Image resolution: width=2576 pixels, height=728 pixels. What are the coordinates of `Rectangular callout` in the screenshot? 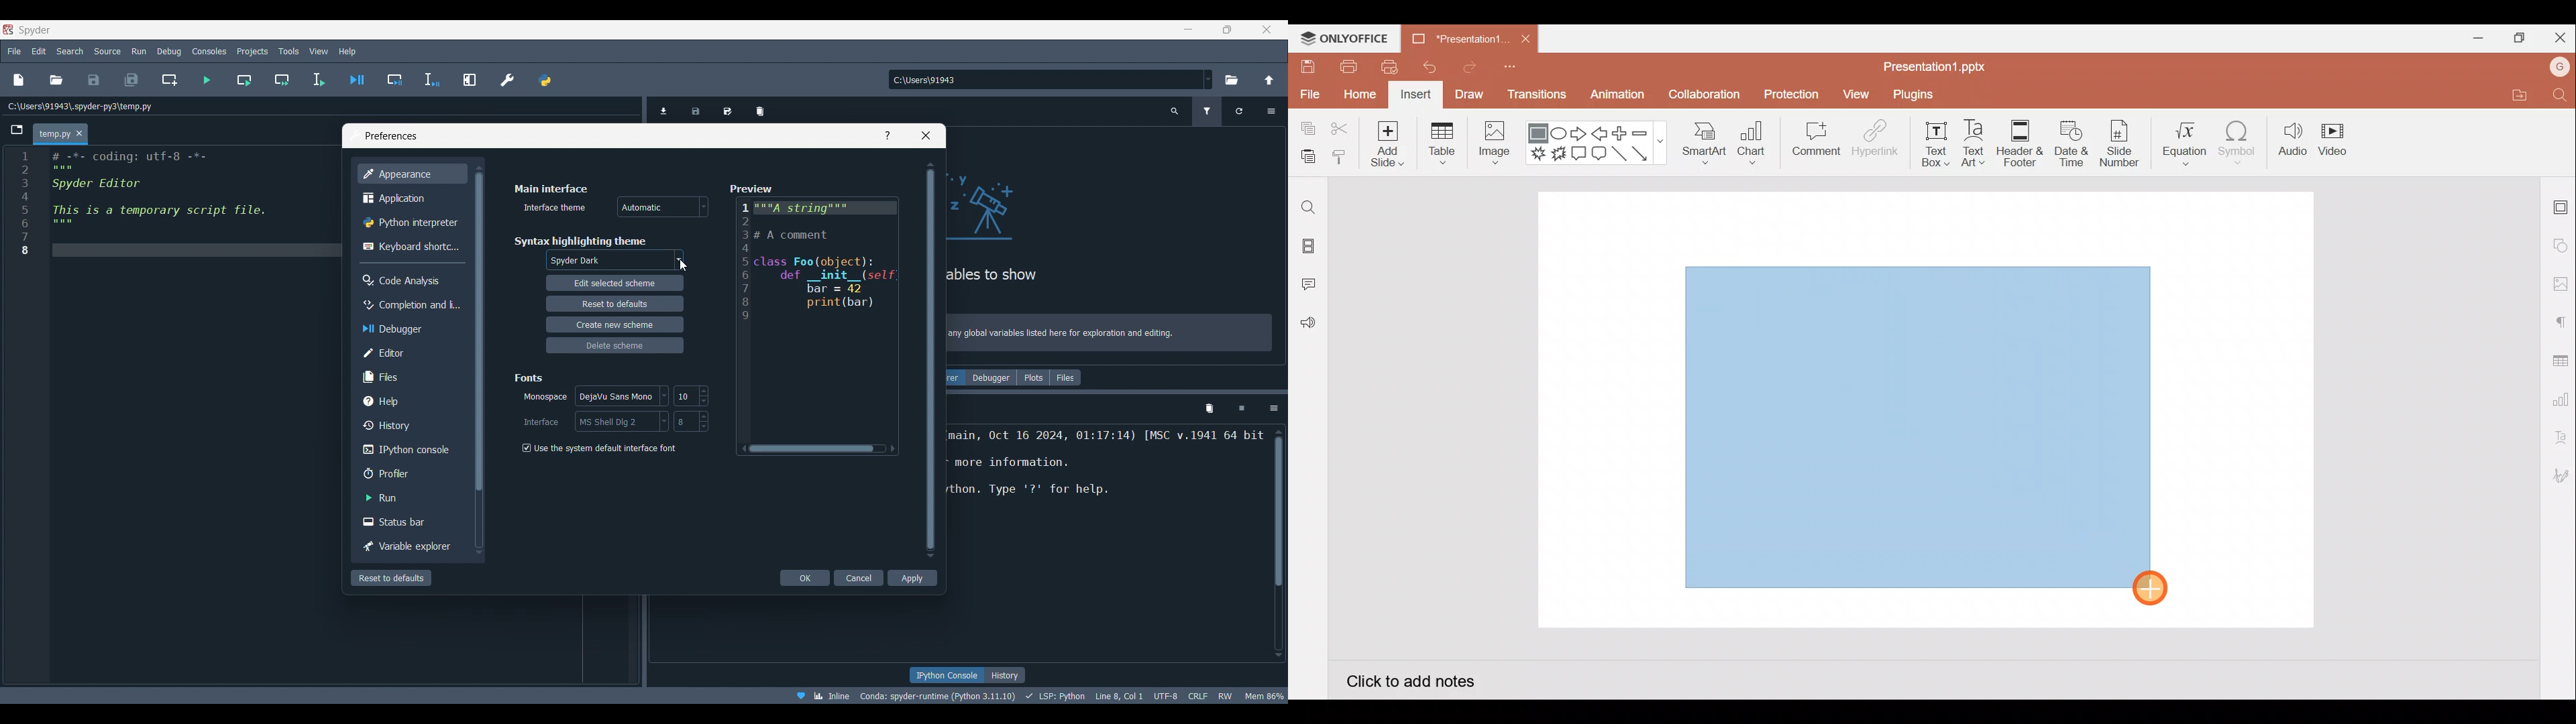 It's located at (1579, 154).